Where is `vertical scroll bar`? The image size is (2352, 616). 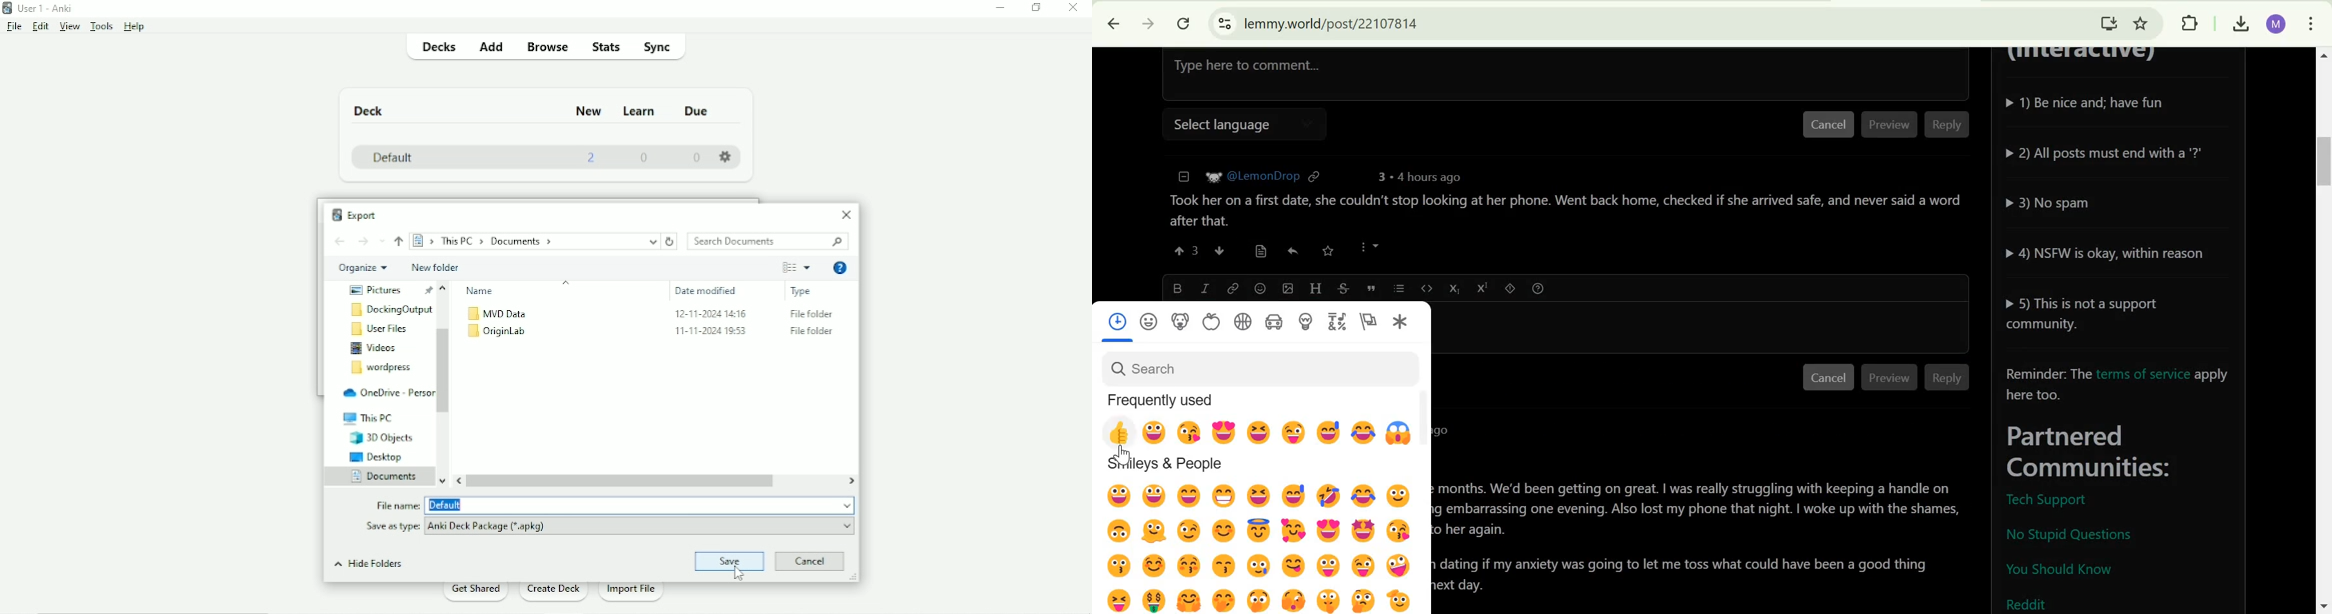 vertical scroll bar is located at coordinates (1427, 416).